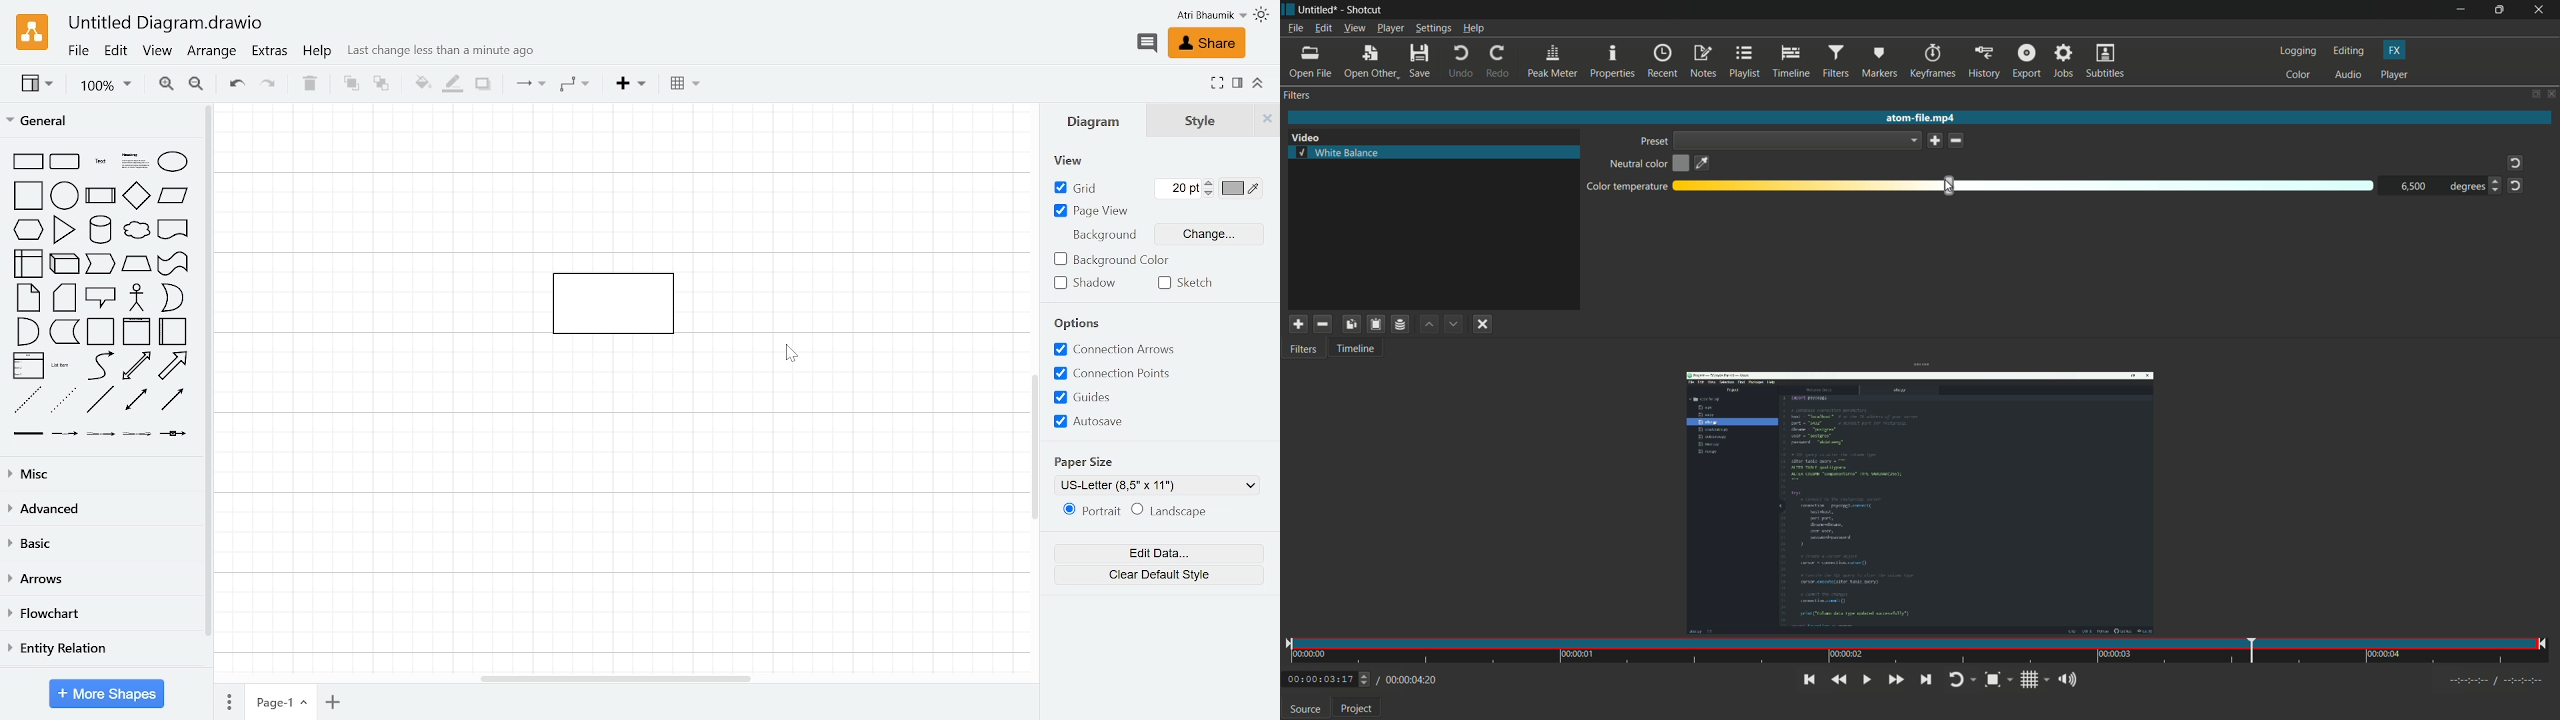 This screenshot has height=728, width=2576. Describe the element at coordinates (2501, 10) in the screenshot. I see `maximize` at that location.